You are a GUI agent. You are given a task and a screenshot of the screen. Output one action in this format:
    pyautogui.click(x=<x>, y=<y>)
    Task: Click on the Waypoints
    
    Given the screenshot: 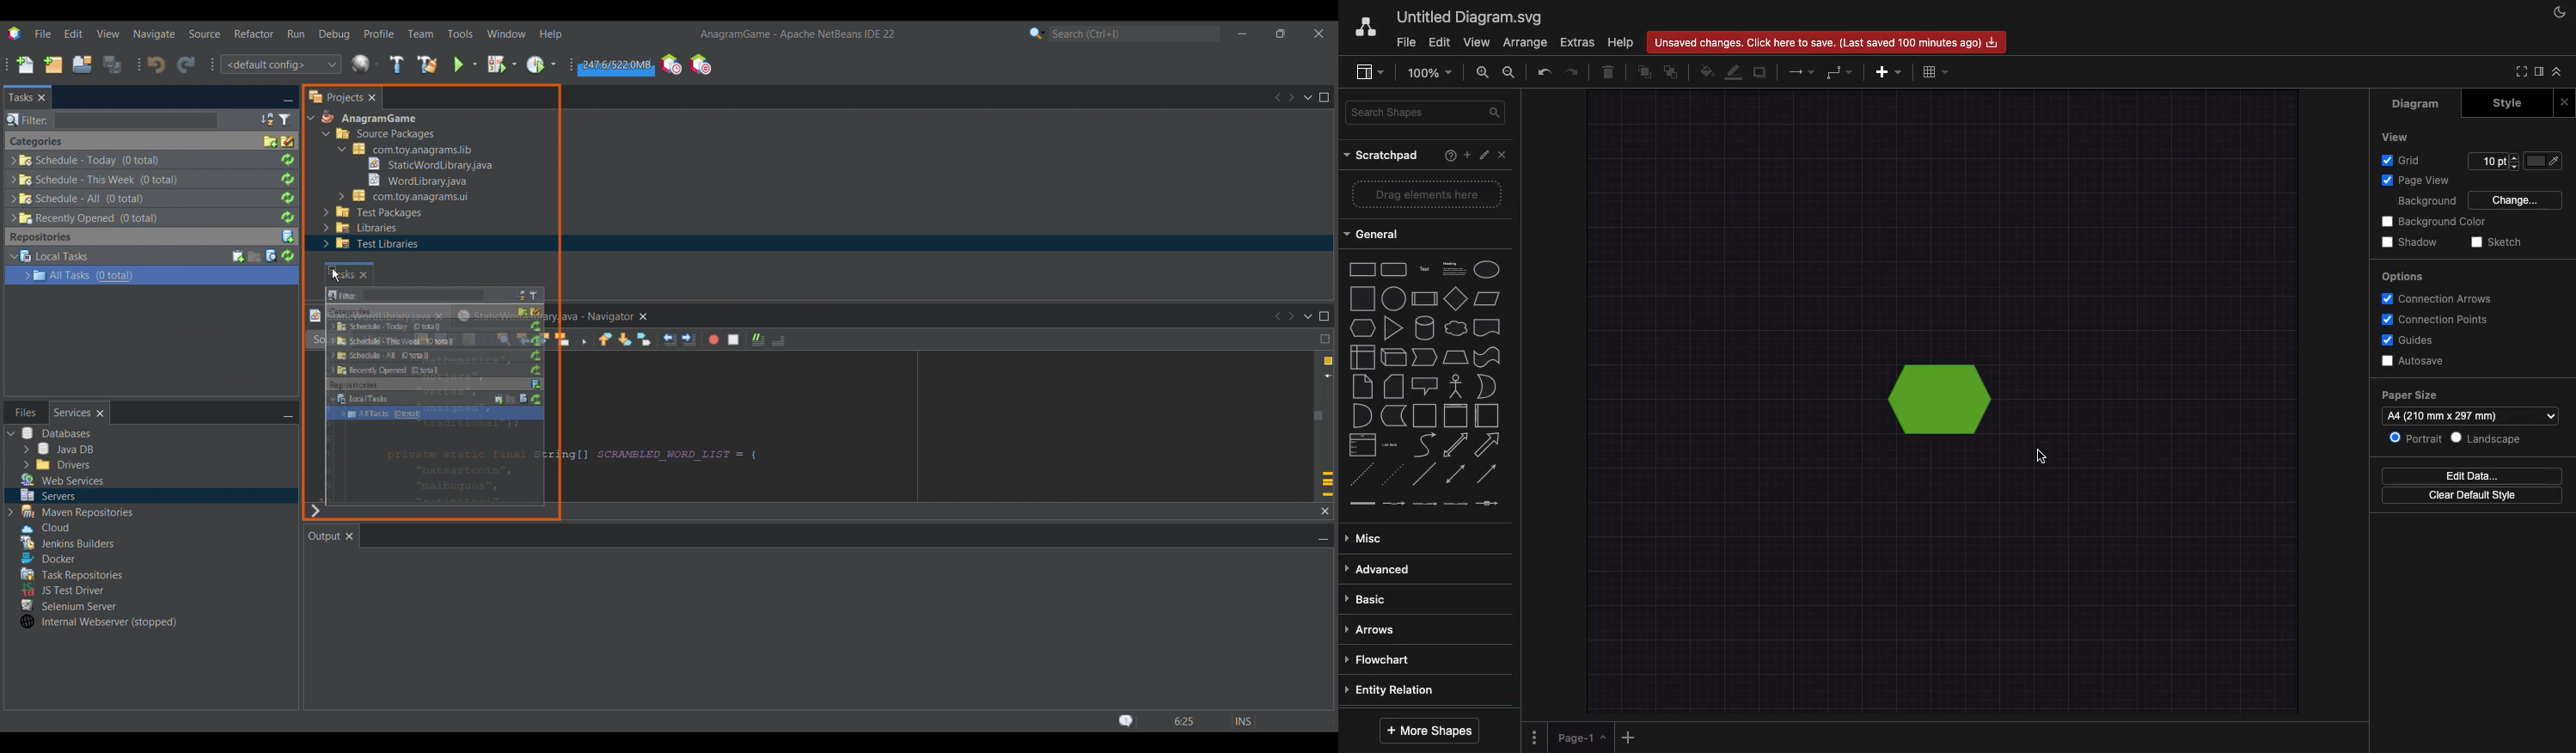 What is the action you would take?
    pyautogui.click(x=1841, y=72)
    